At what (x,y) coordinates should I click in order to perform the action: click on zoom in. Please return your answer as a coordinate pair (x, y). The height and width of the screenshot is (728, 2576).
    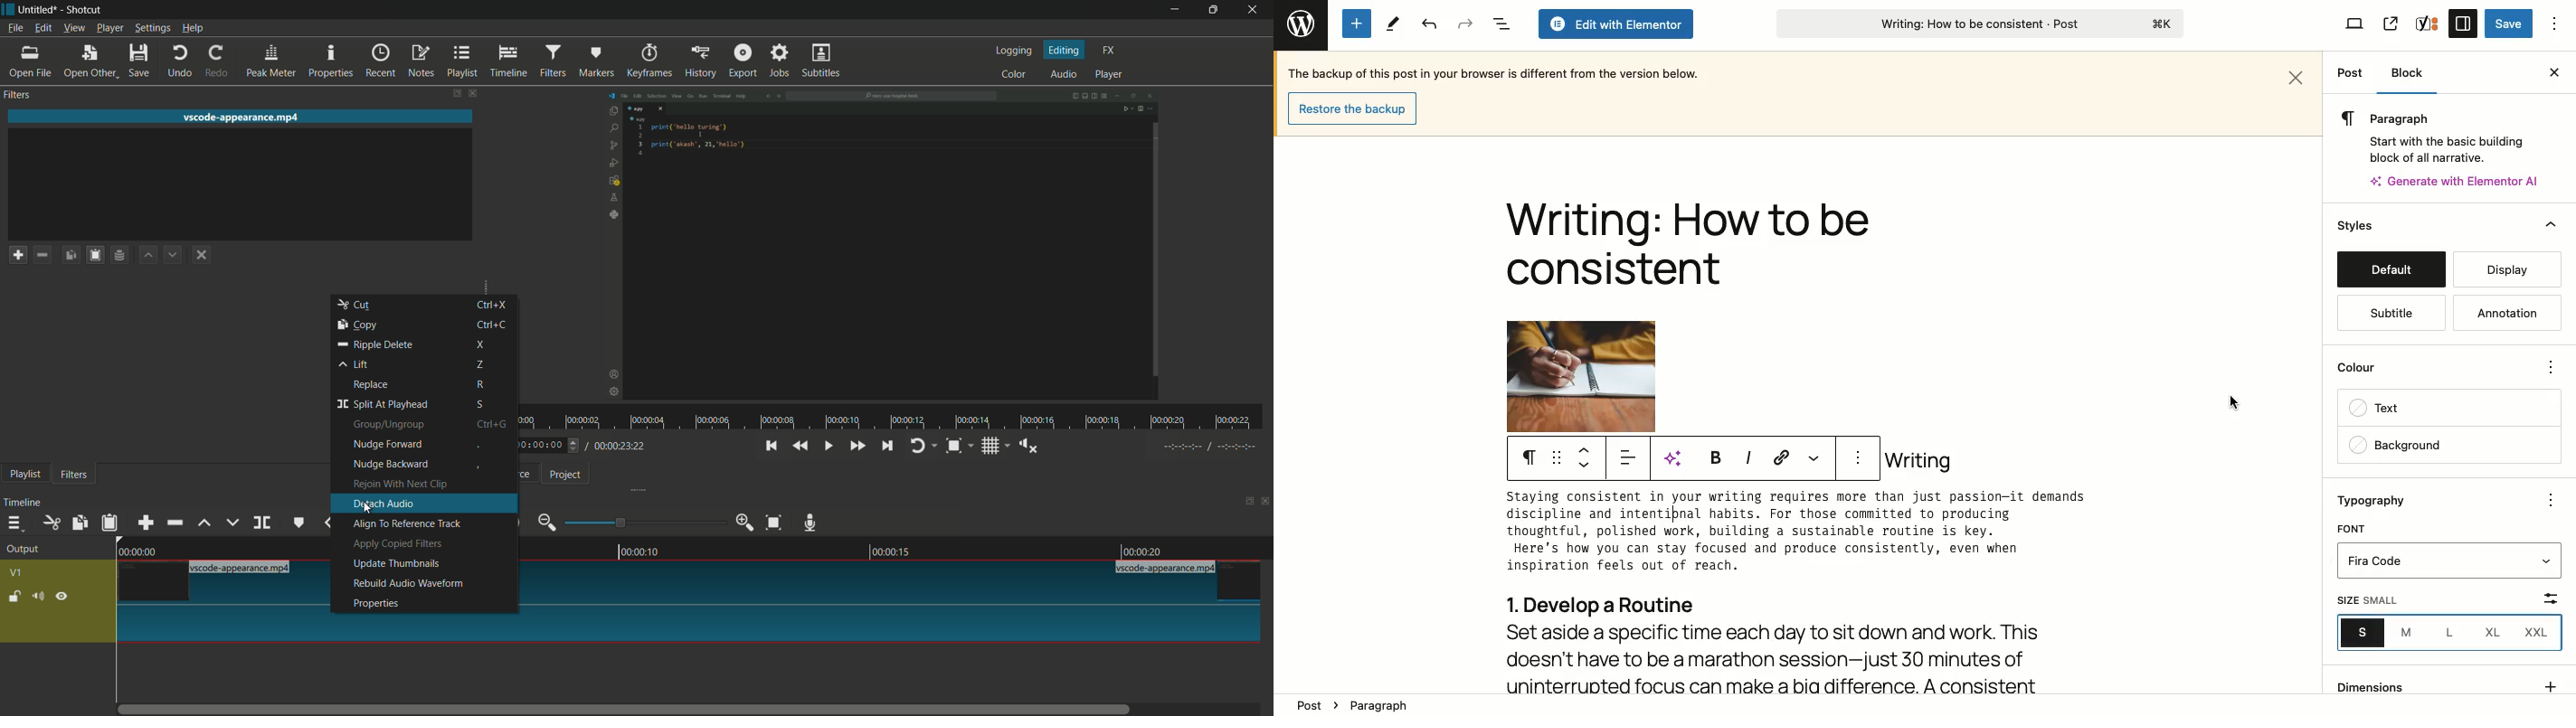
    Looking at the image, I should click on (746, 522).